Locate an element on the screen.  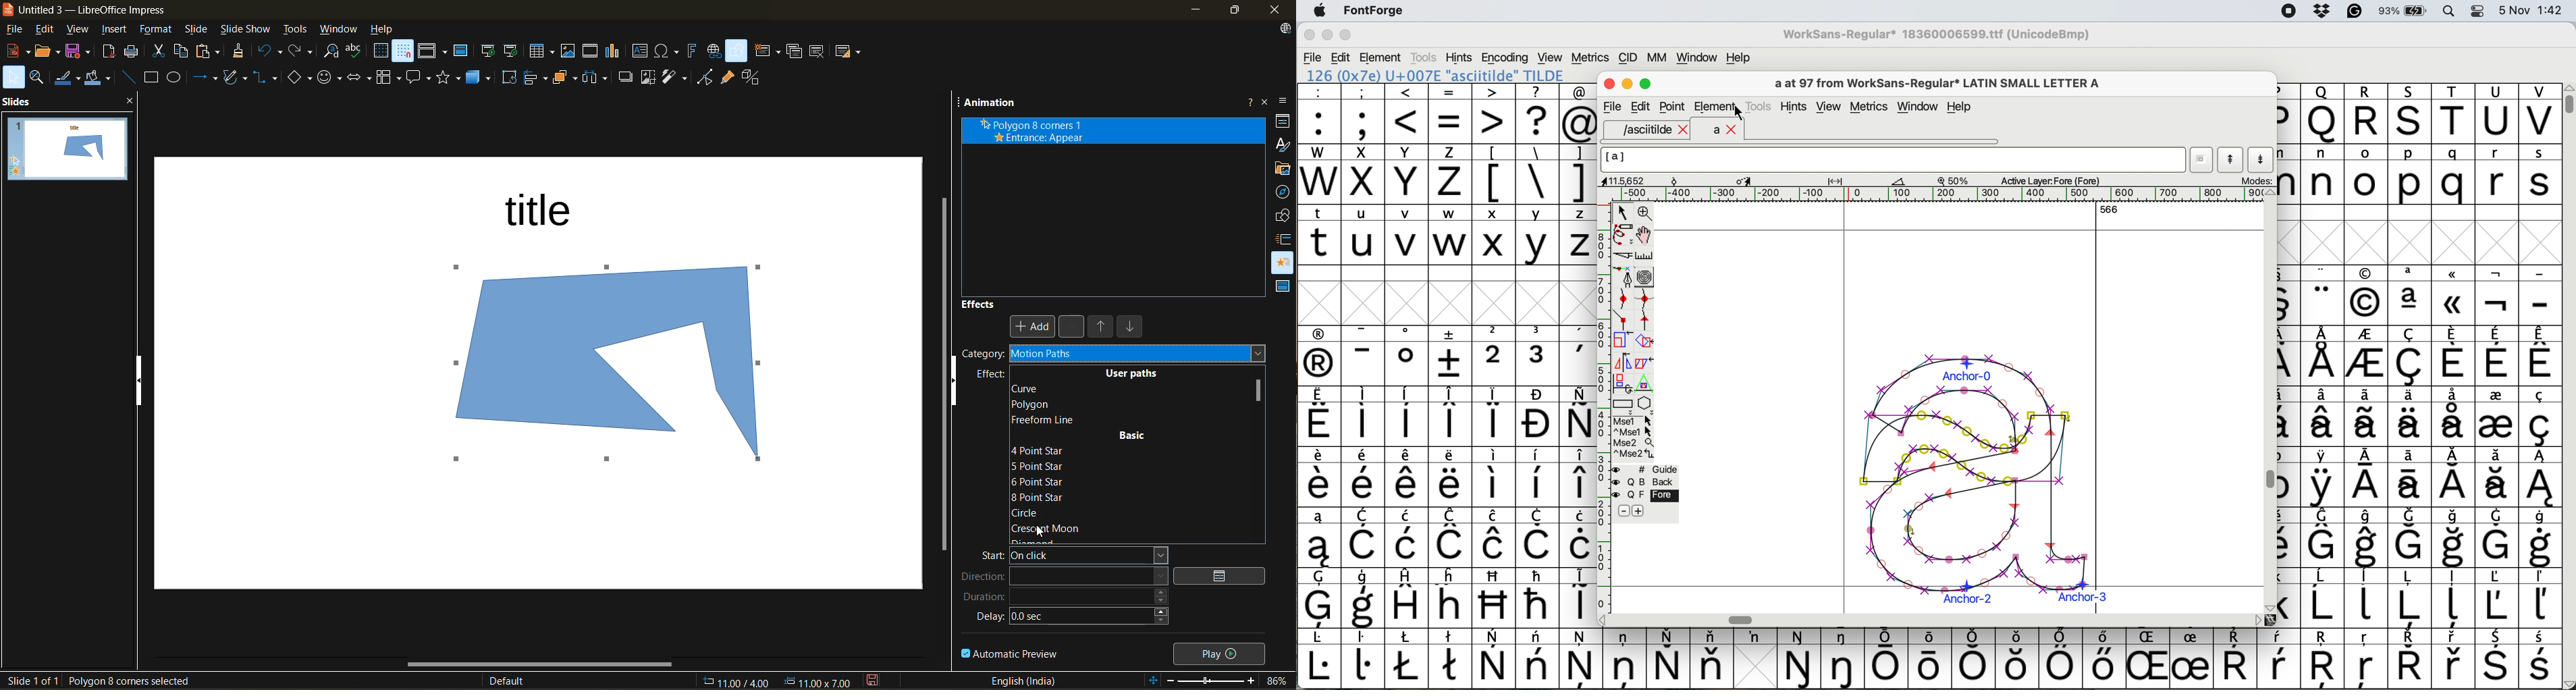
edit is located at coordinates (49, 30).